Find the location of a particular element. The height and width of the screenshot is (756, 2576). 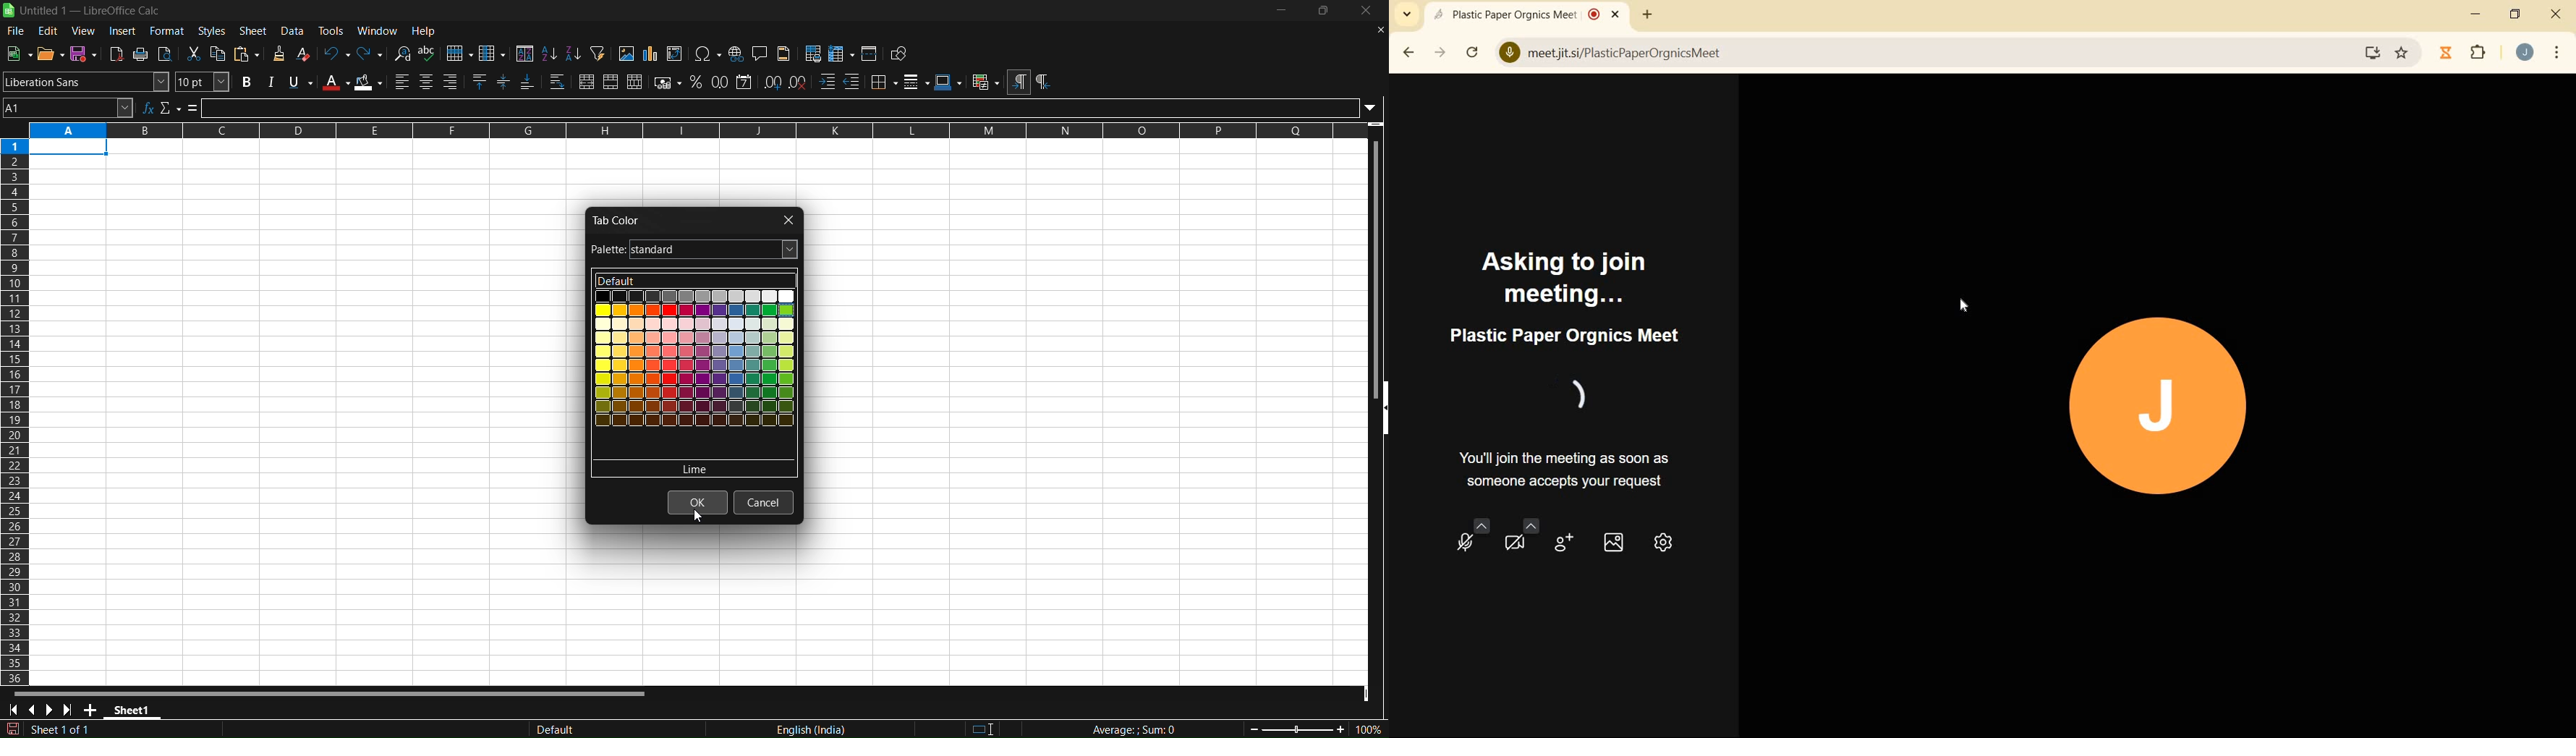

meeting title is located at coordinates (1563, 337).